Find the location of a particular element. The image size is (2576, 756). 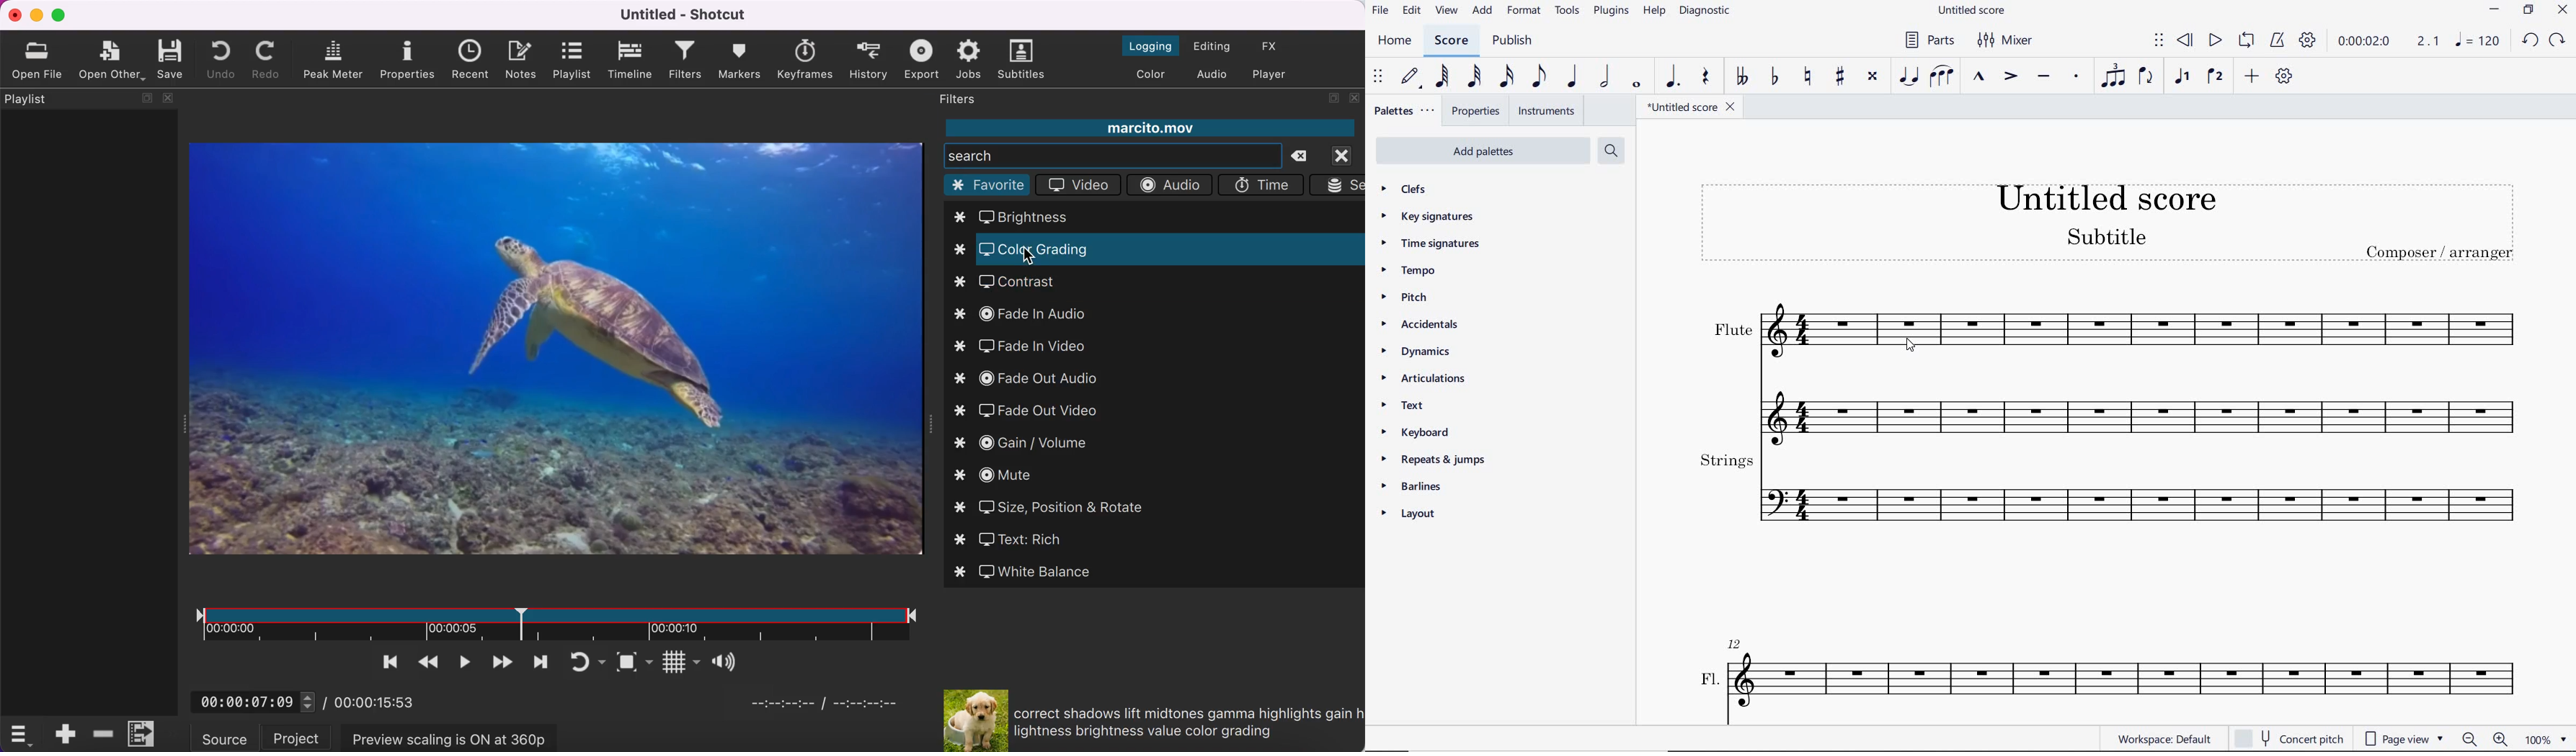

timeline is located at coordinates (630, 60).